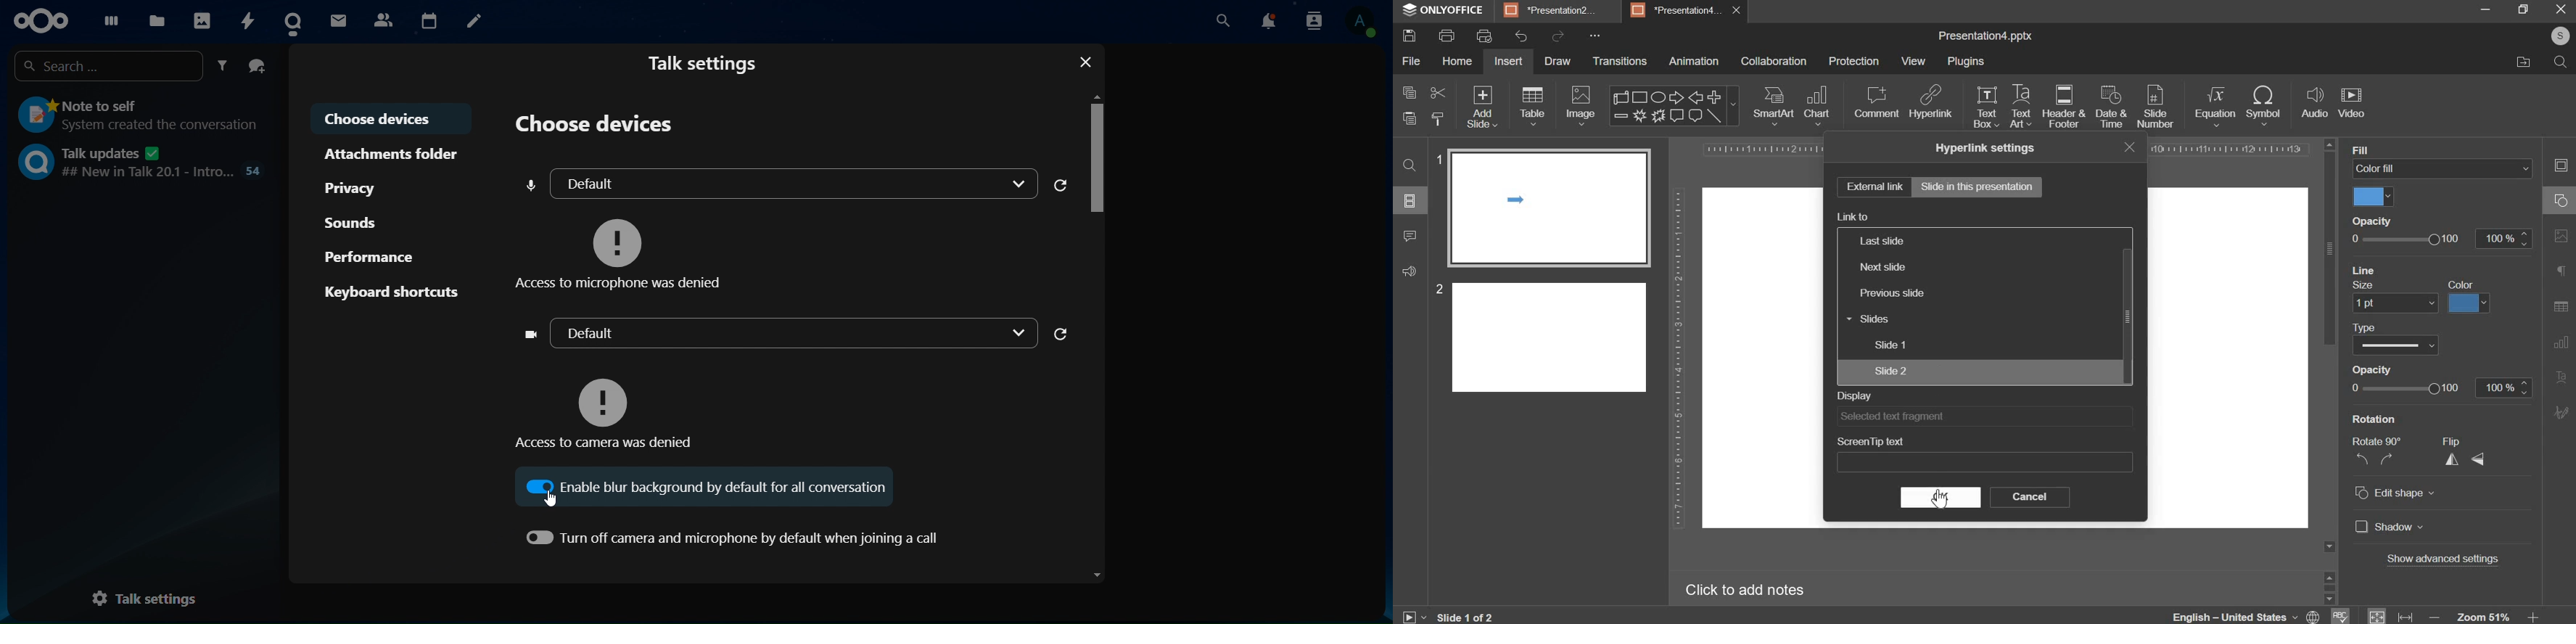 Image resolution: width=2576 pixels, height=644 pixels. Describe the element at coordinates (2402, 345) in the screenshot. I see `CO Show Date and` at that location.